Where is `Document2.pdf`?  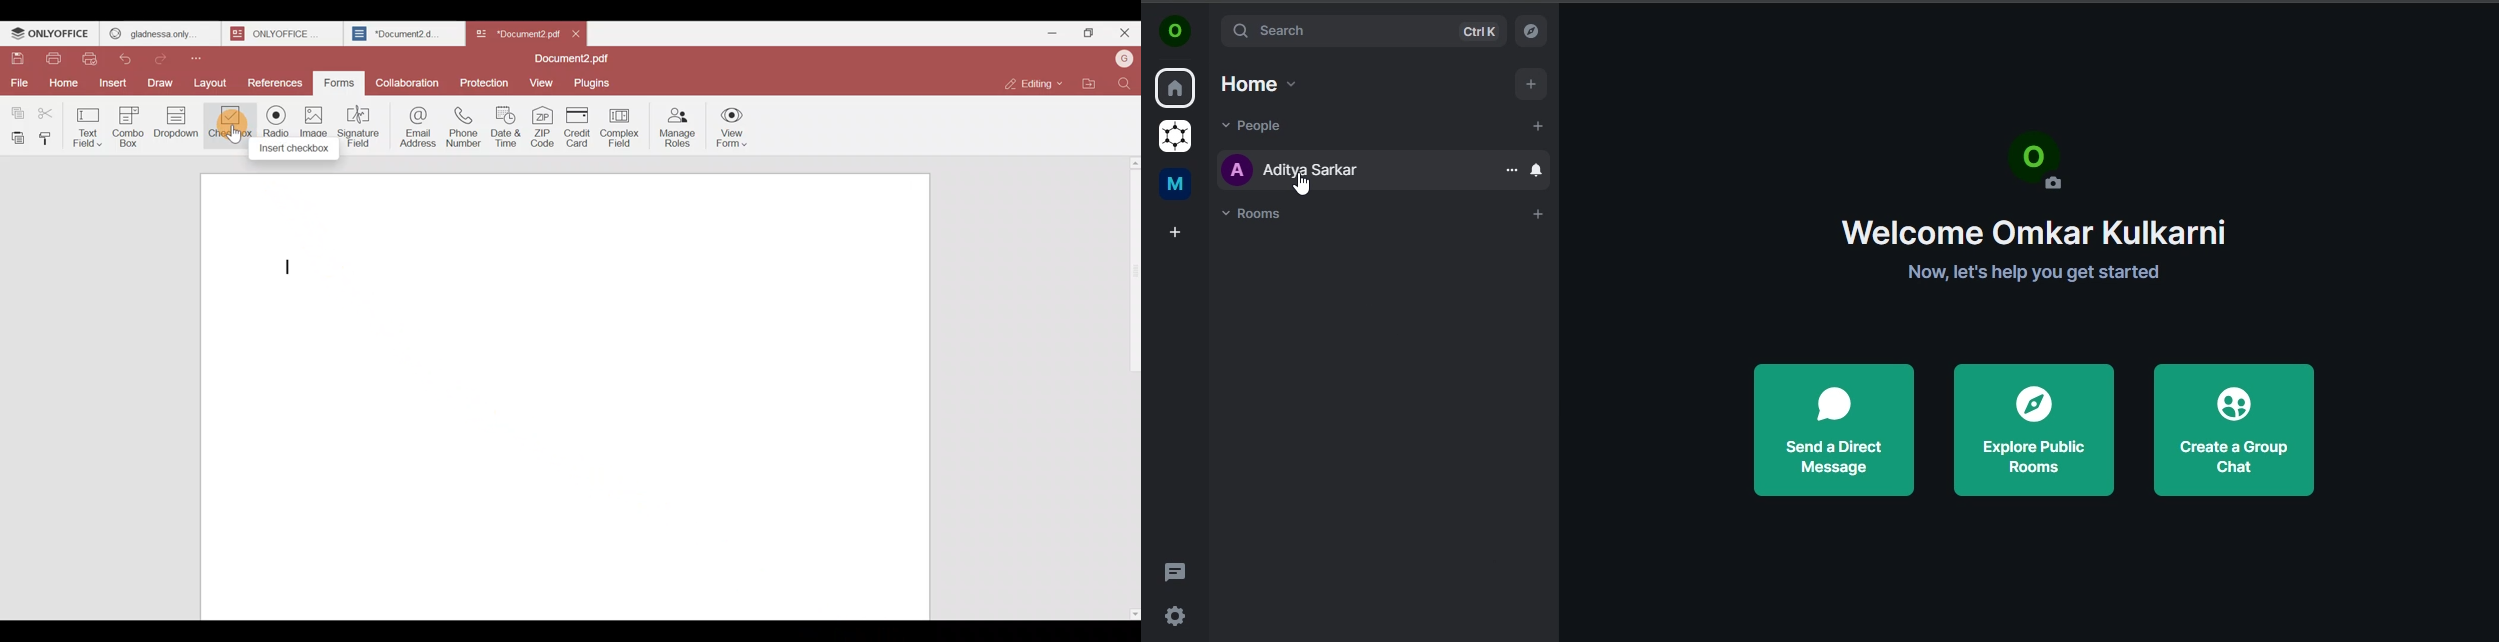
Document2.pdf is located at coordinates (568, 60).